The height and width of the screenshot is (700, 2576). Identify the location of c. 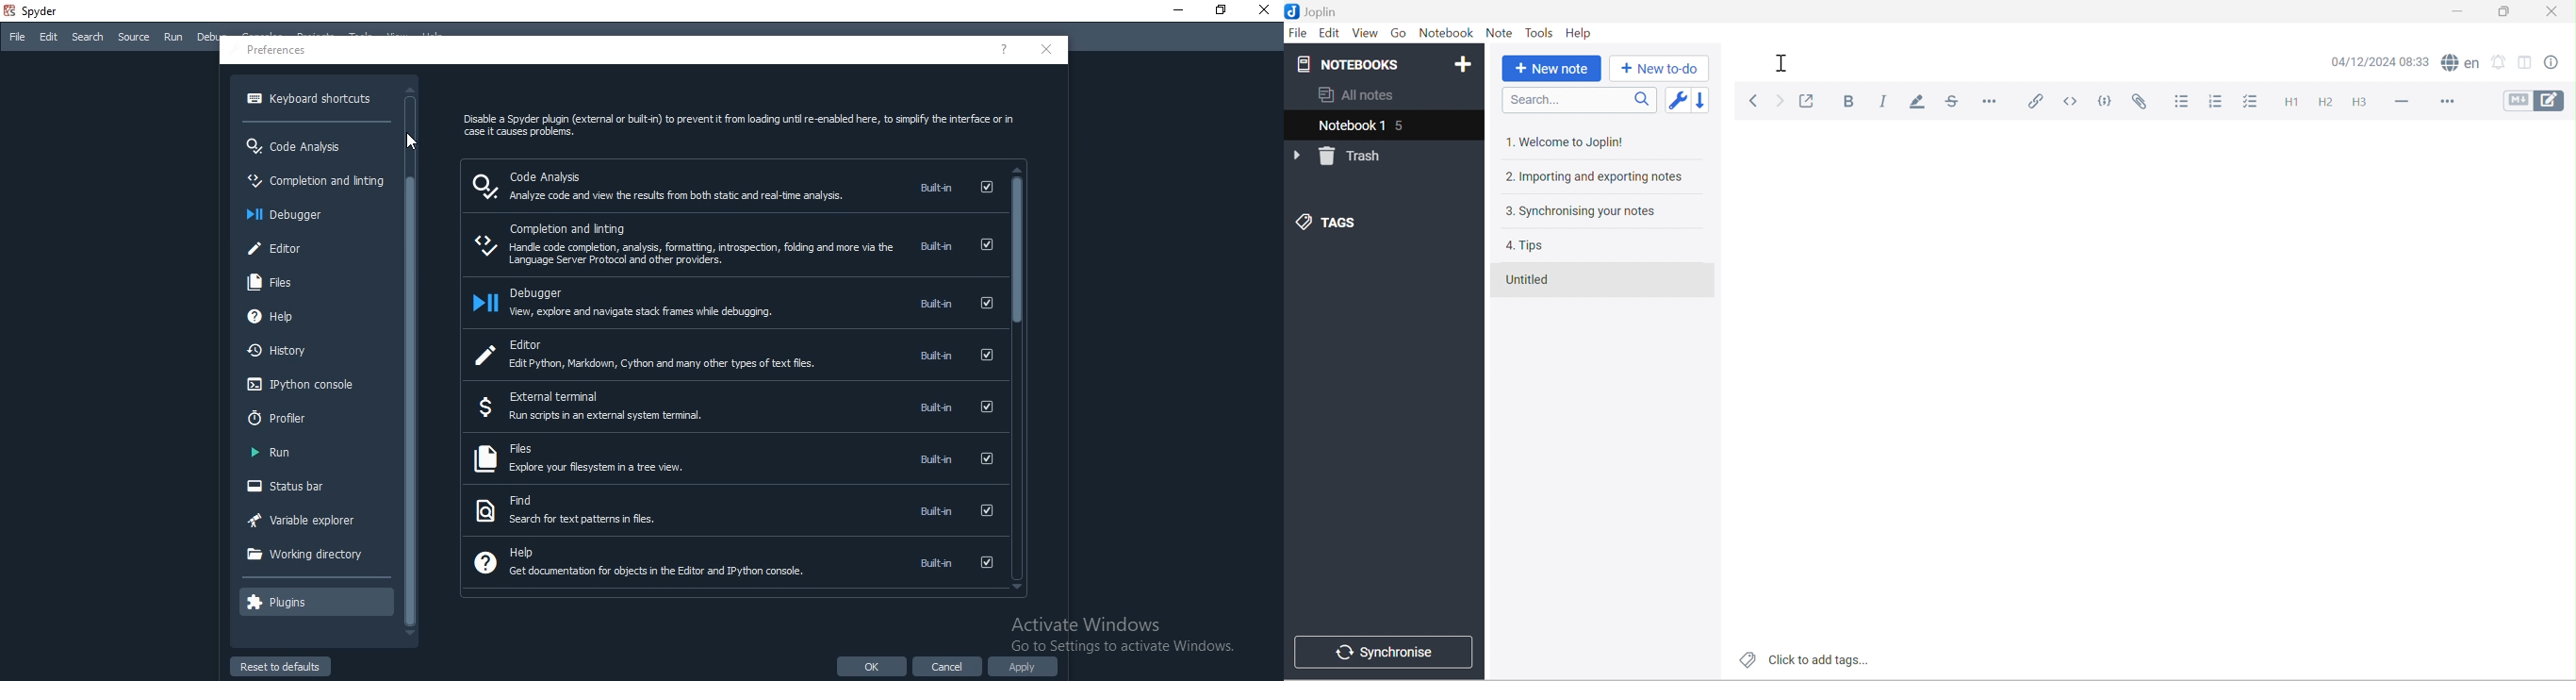
(1043, 50).